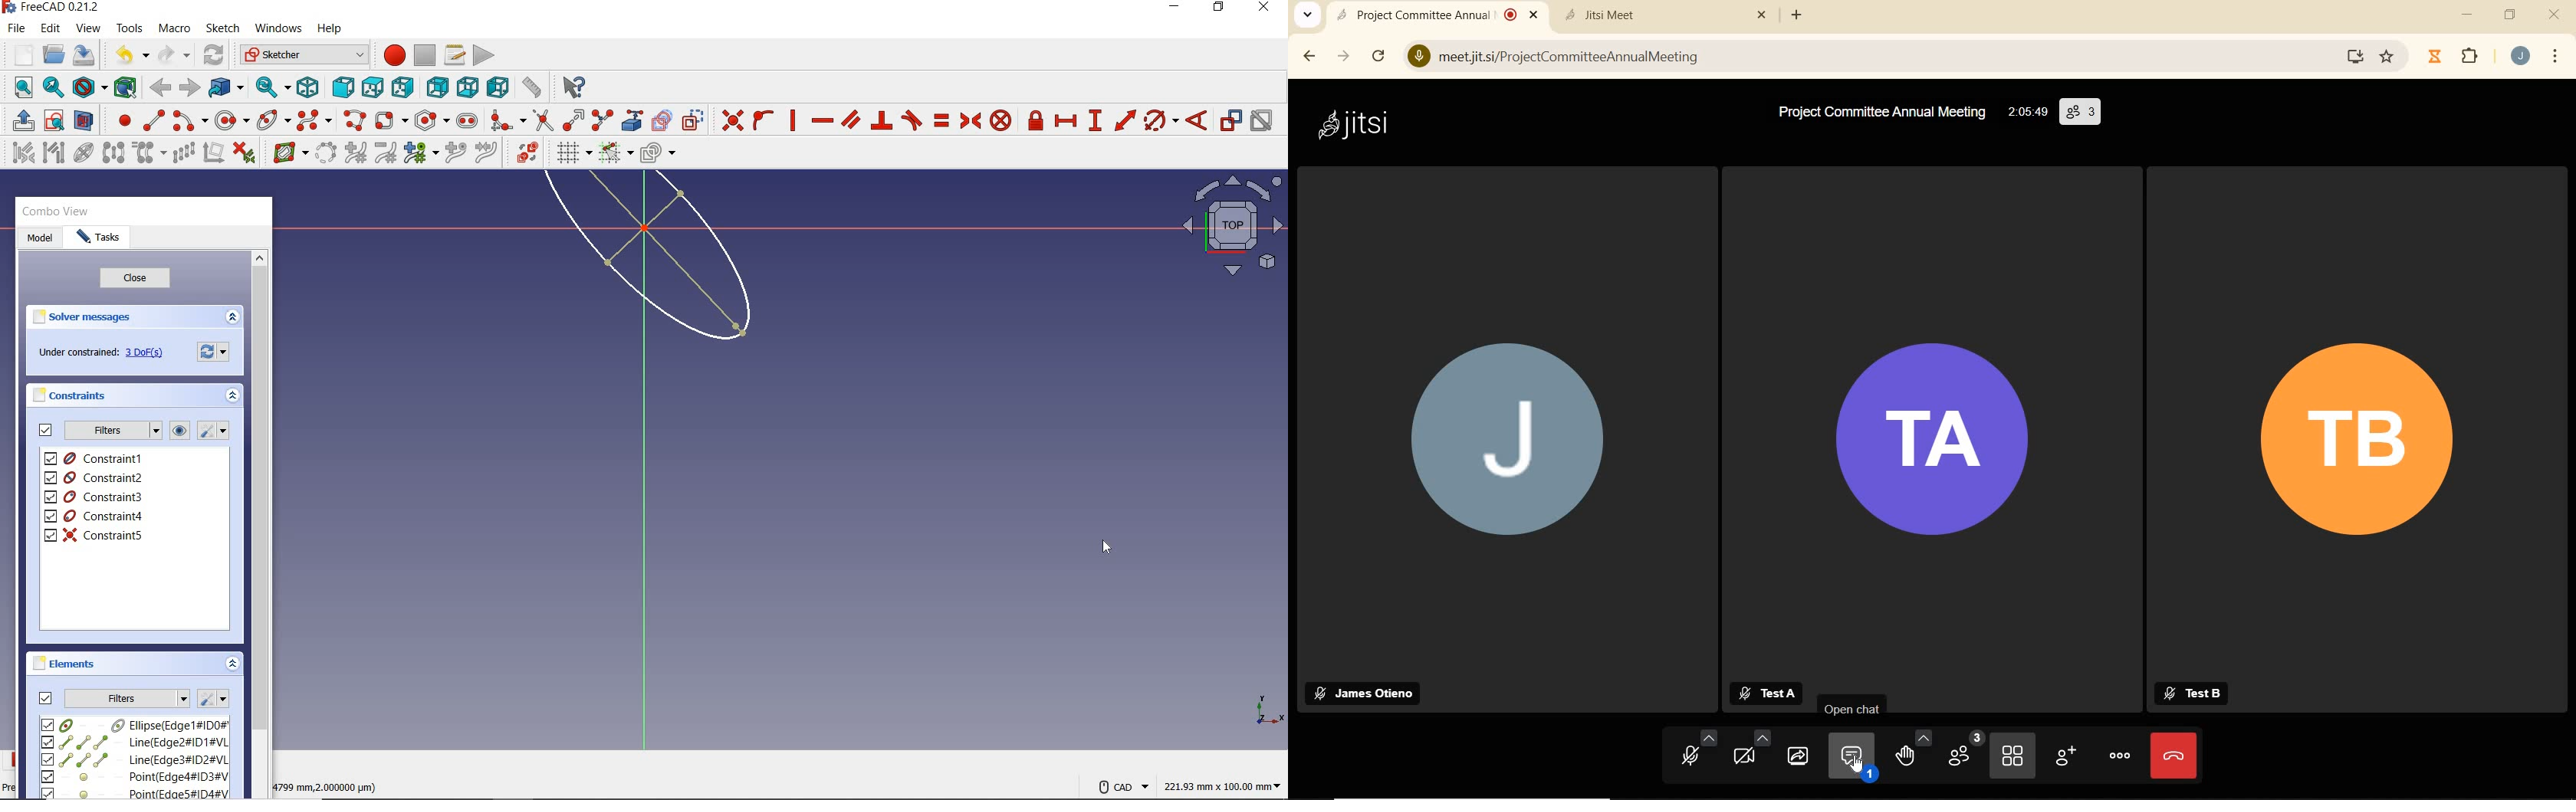  Describe the element at coordinates (1521, 438) in the screenshot. I see `J` at that location.